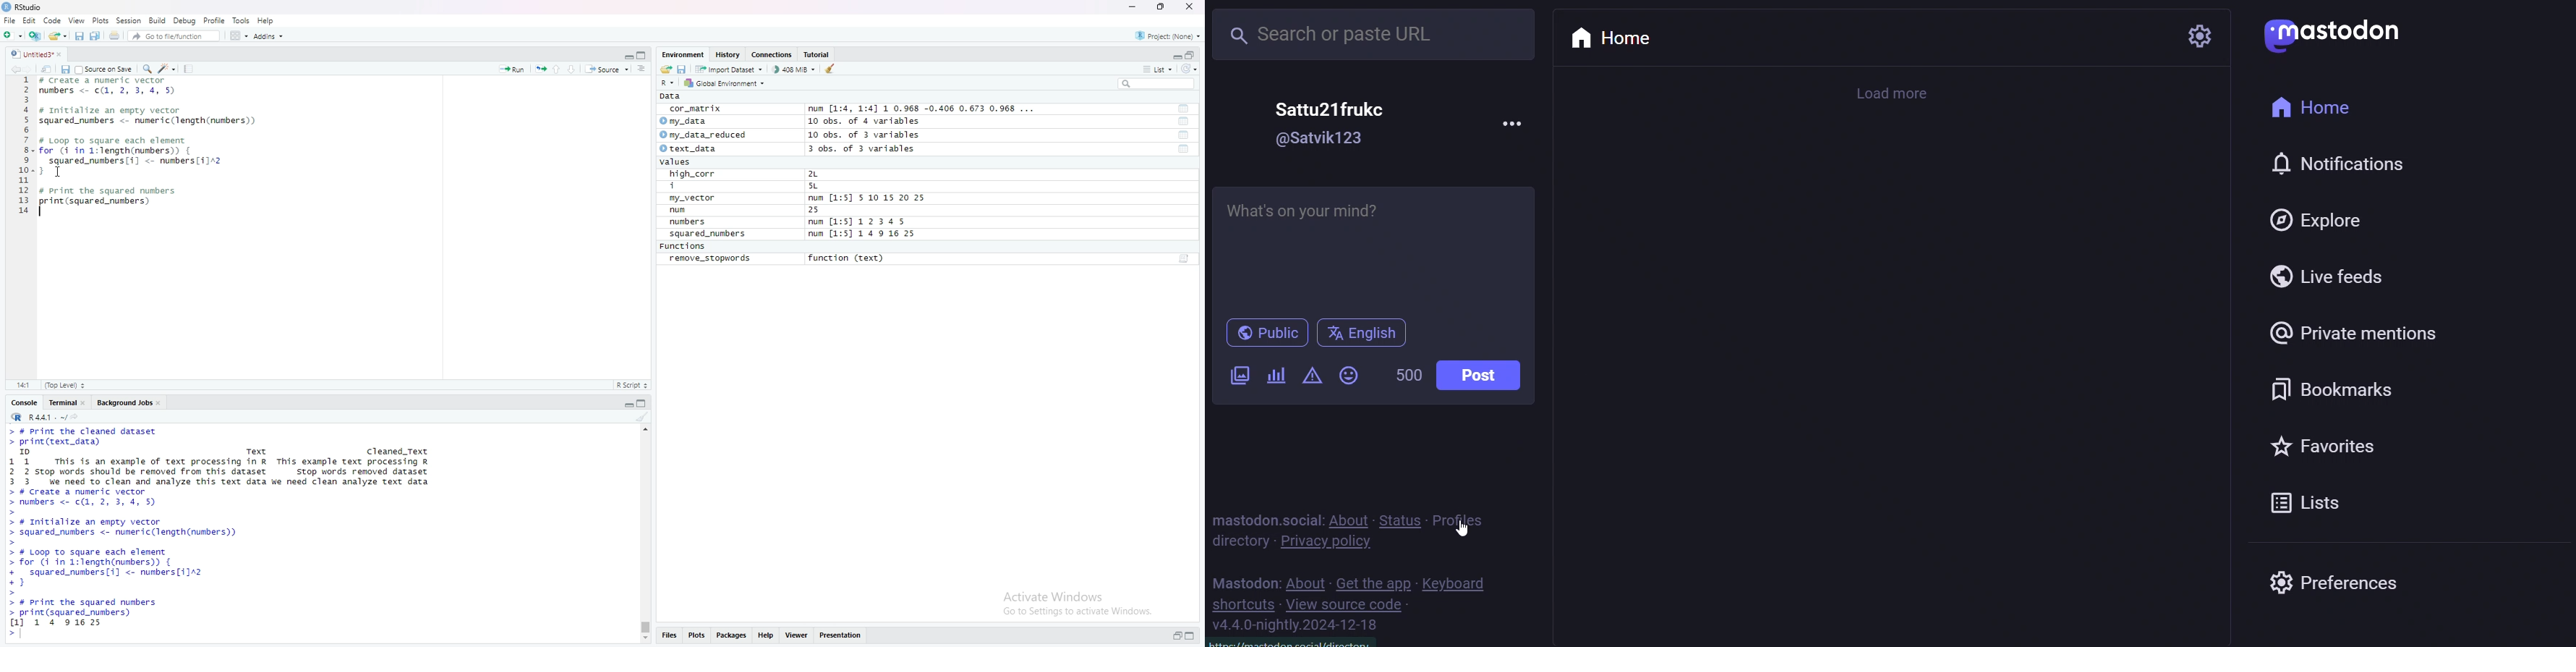 Image resolution: width=2576 pixels, height=672 pixels. What do you see at coordinates (242, 20) in the screenshot?
I see `Tools` at bounding box center [242, 20].